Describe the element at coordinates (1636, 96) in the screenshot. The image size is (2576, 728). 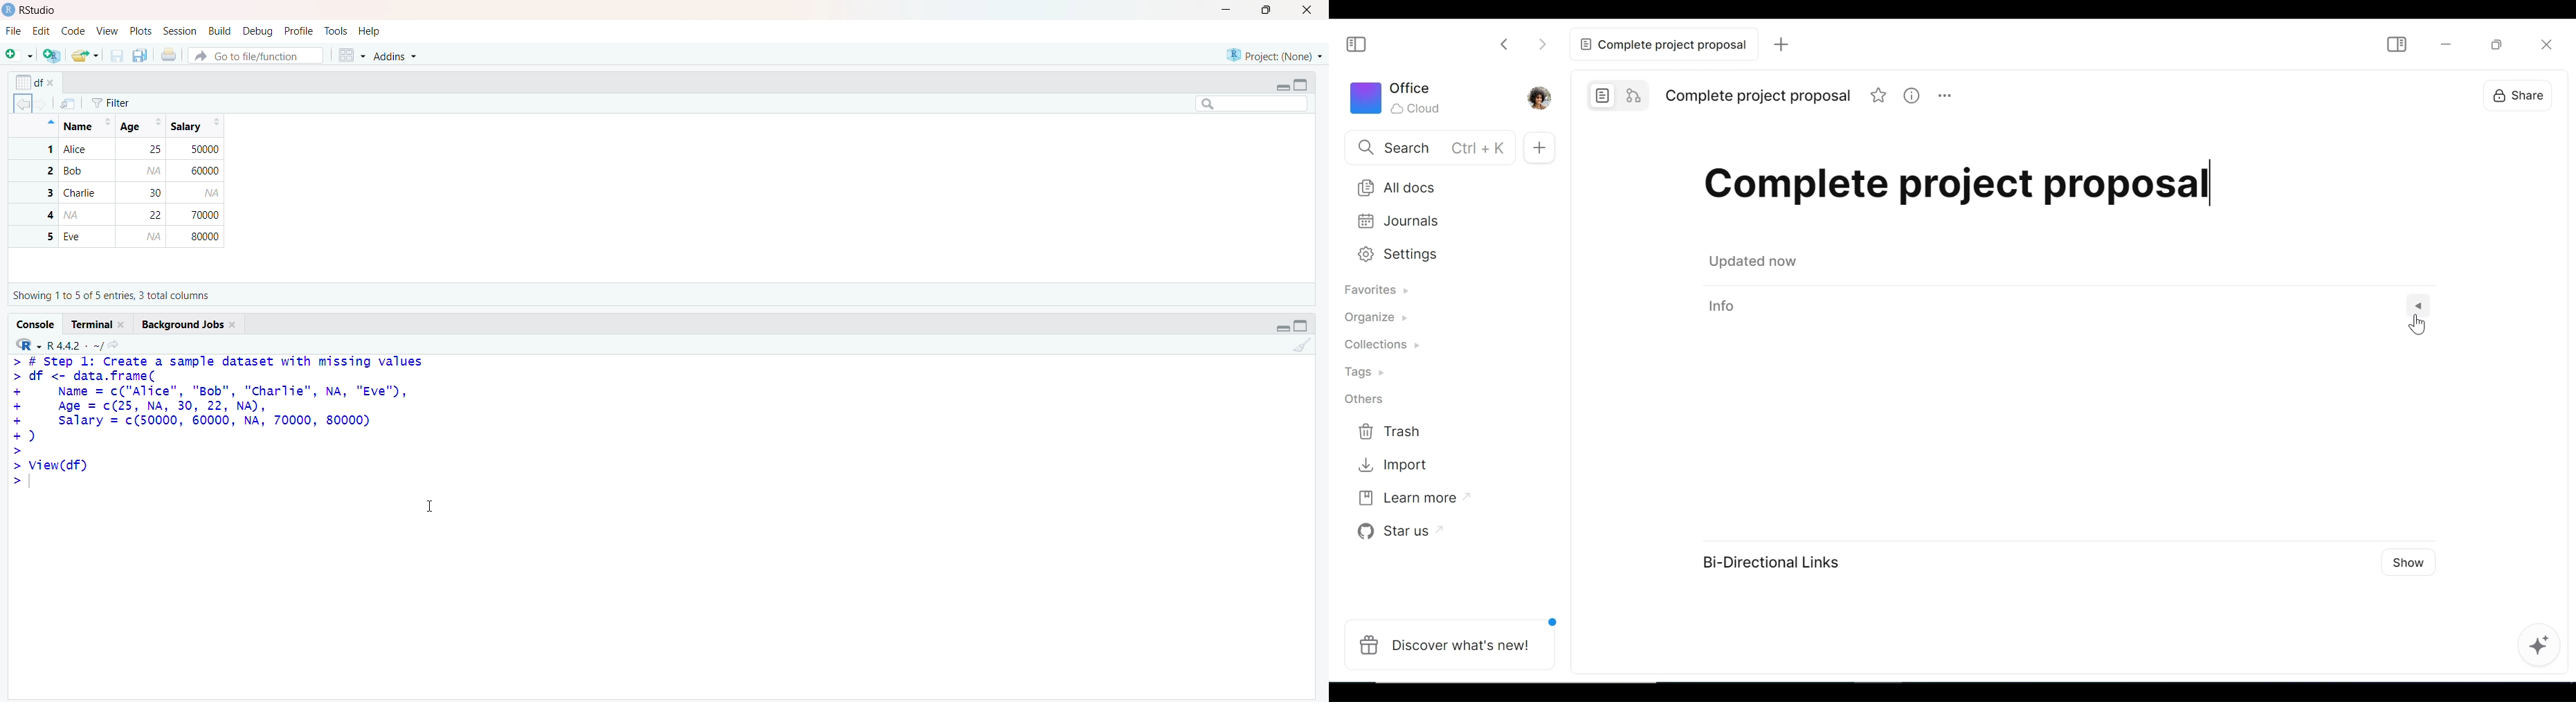
I see `Edgeless mode` at that location.